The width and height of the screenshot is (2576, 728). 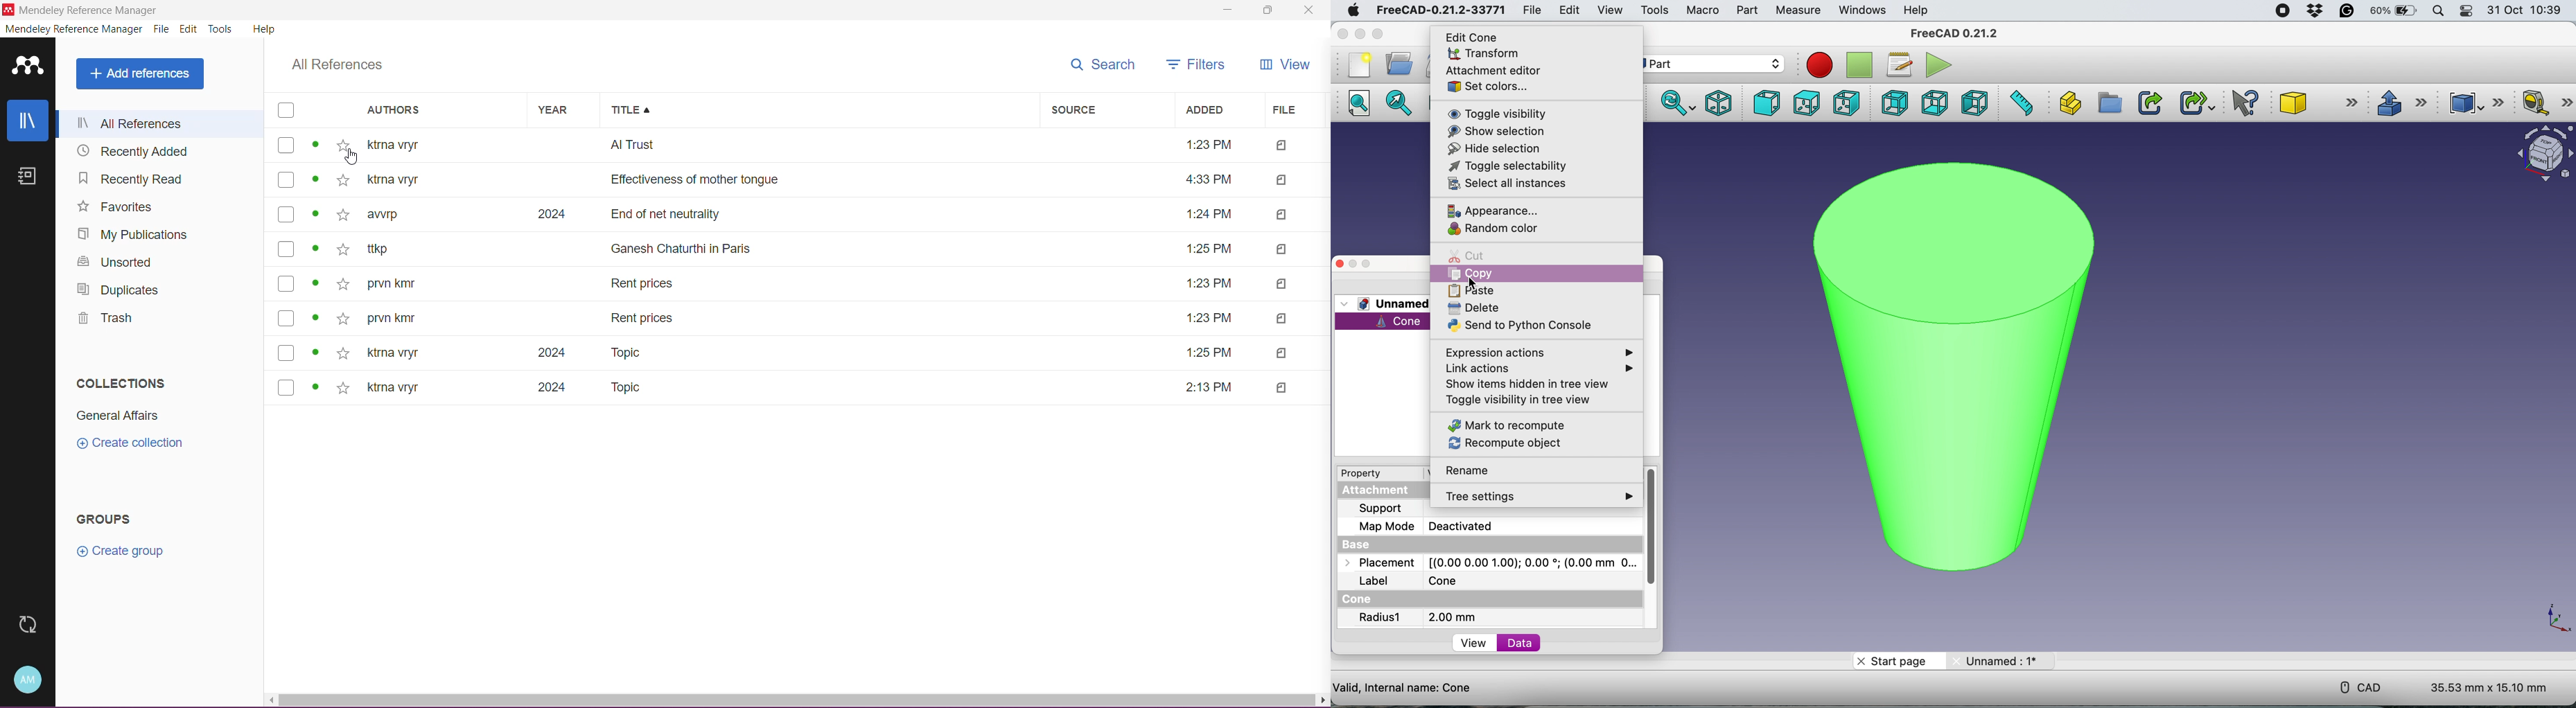 What do you see at coordinates (101, 321) in the screenshot?
I see `Trash` at bounding box center [101, 321].